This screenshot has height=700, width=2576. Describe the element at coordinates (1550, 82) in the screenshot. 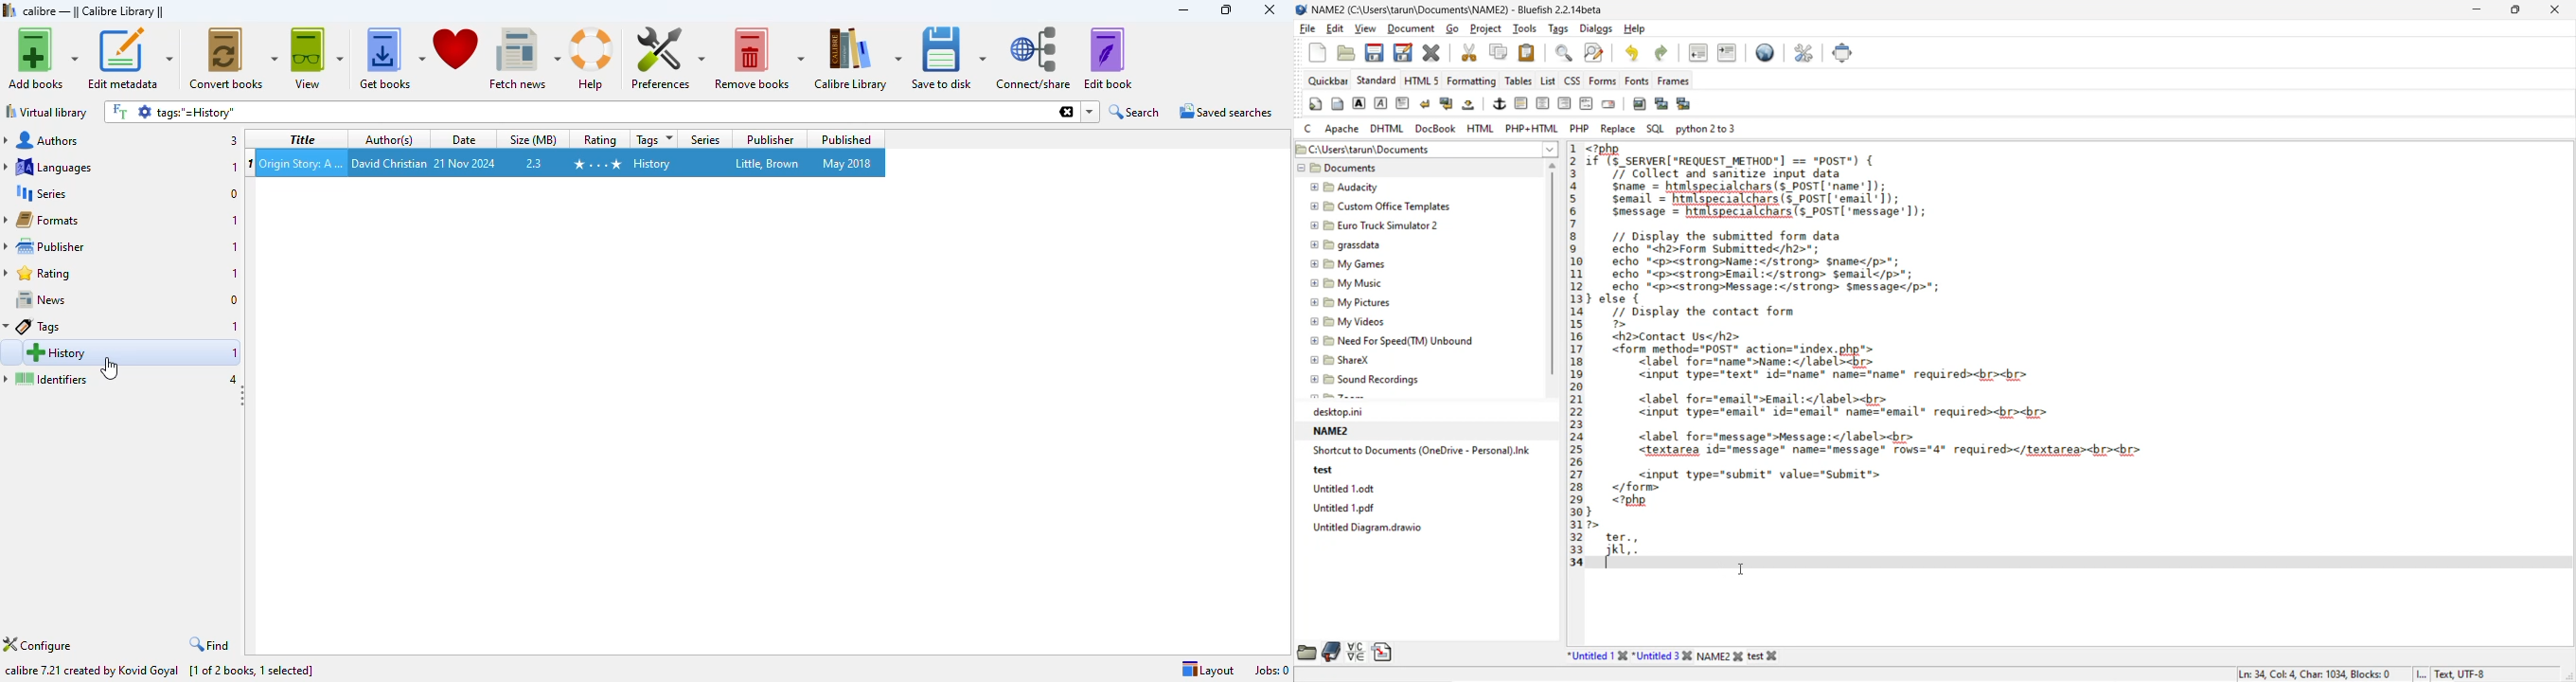

I see `list` at that location.